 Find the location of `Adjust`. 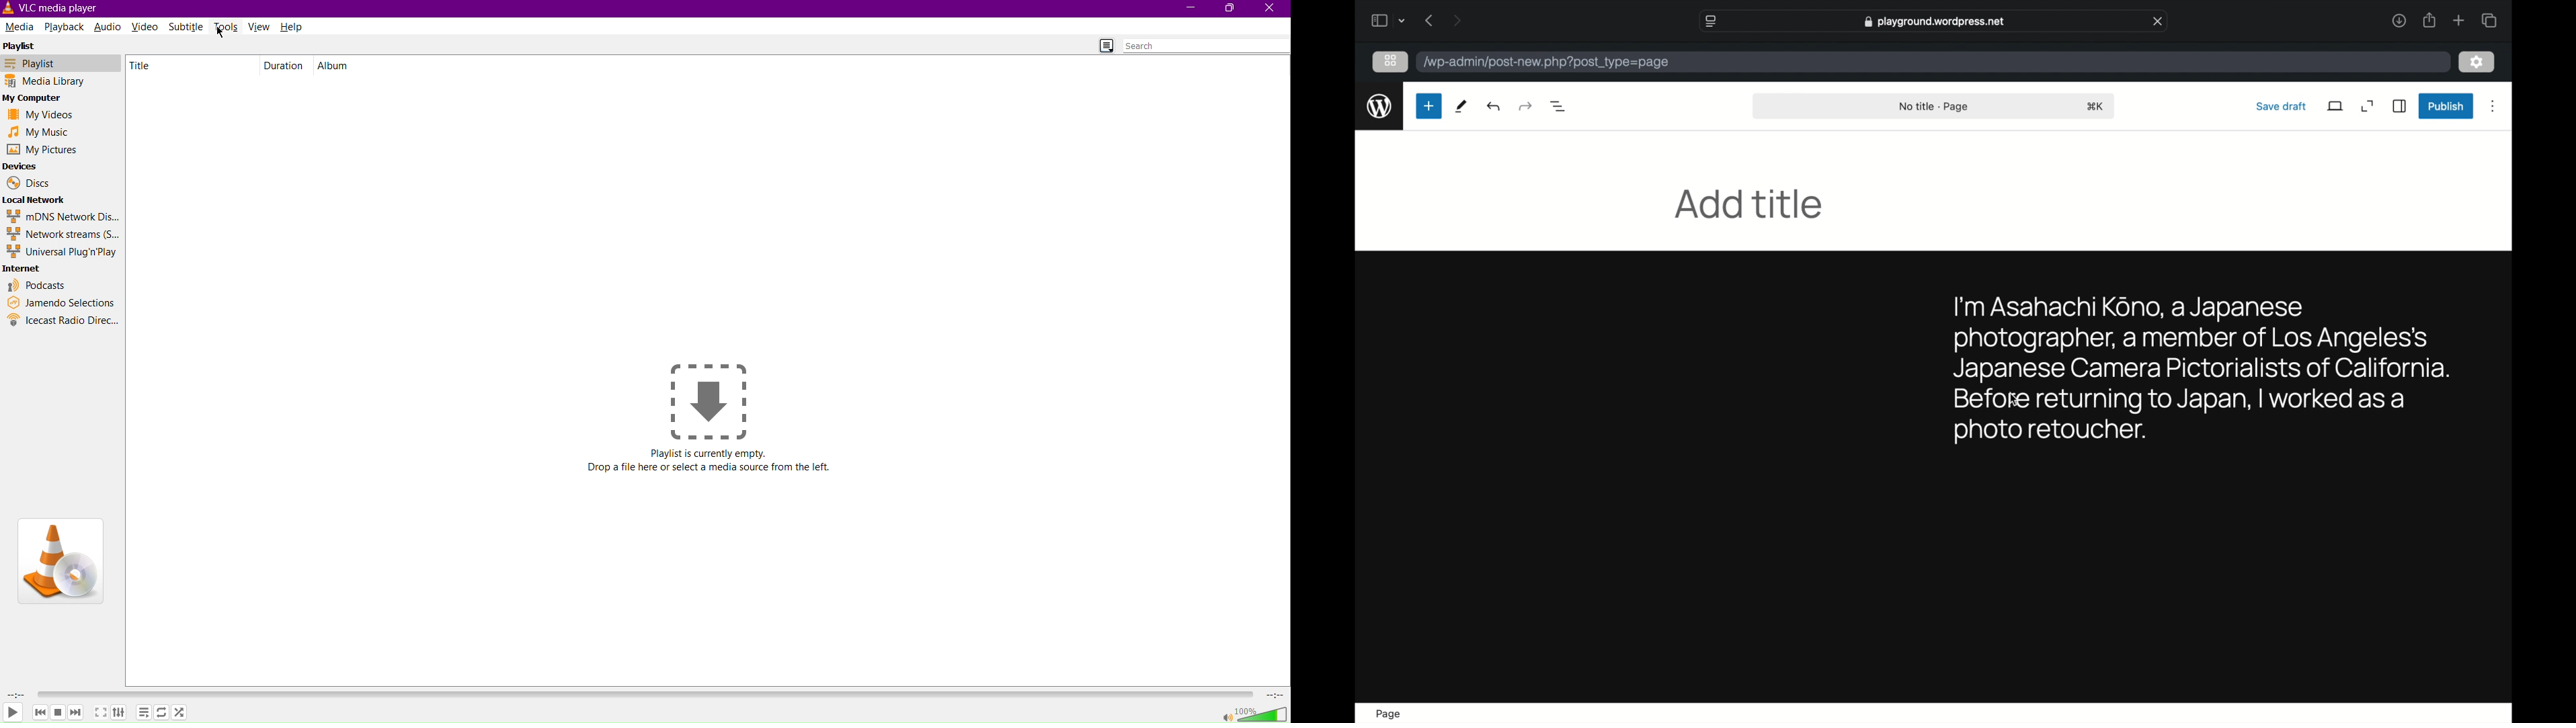

Adjust is located at coordinates (120, 711).